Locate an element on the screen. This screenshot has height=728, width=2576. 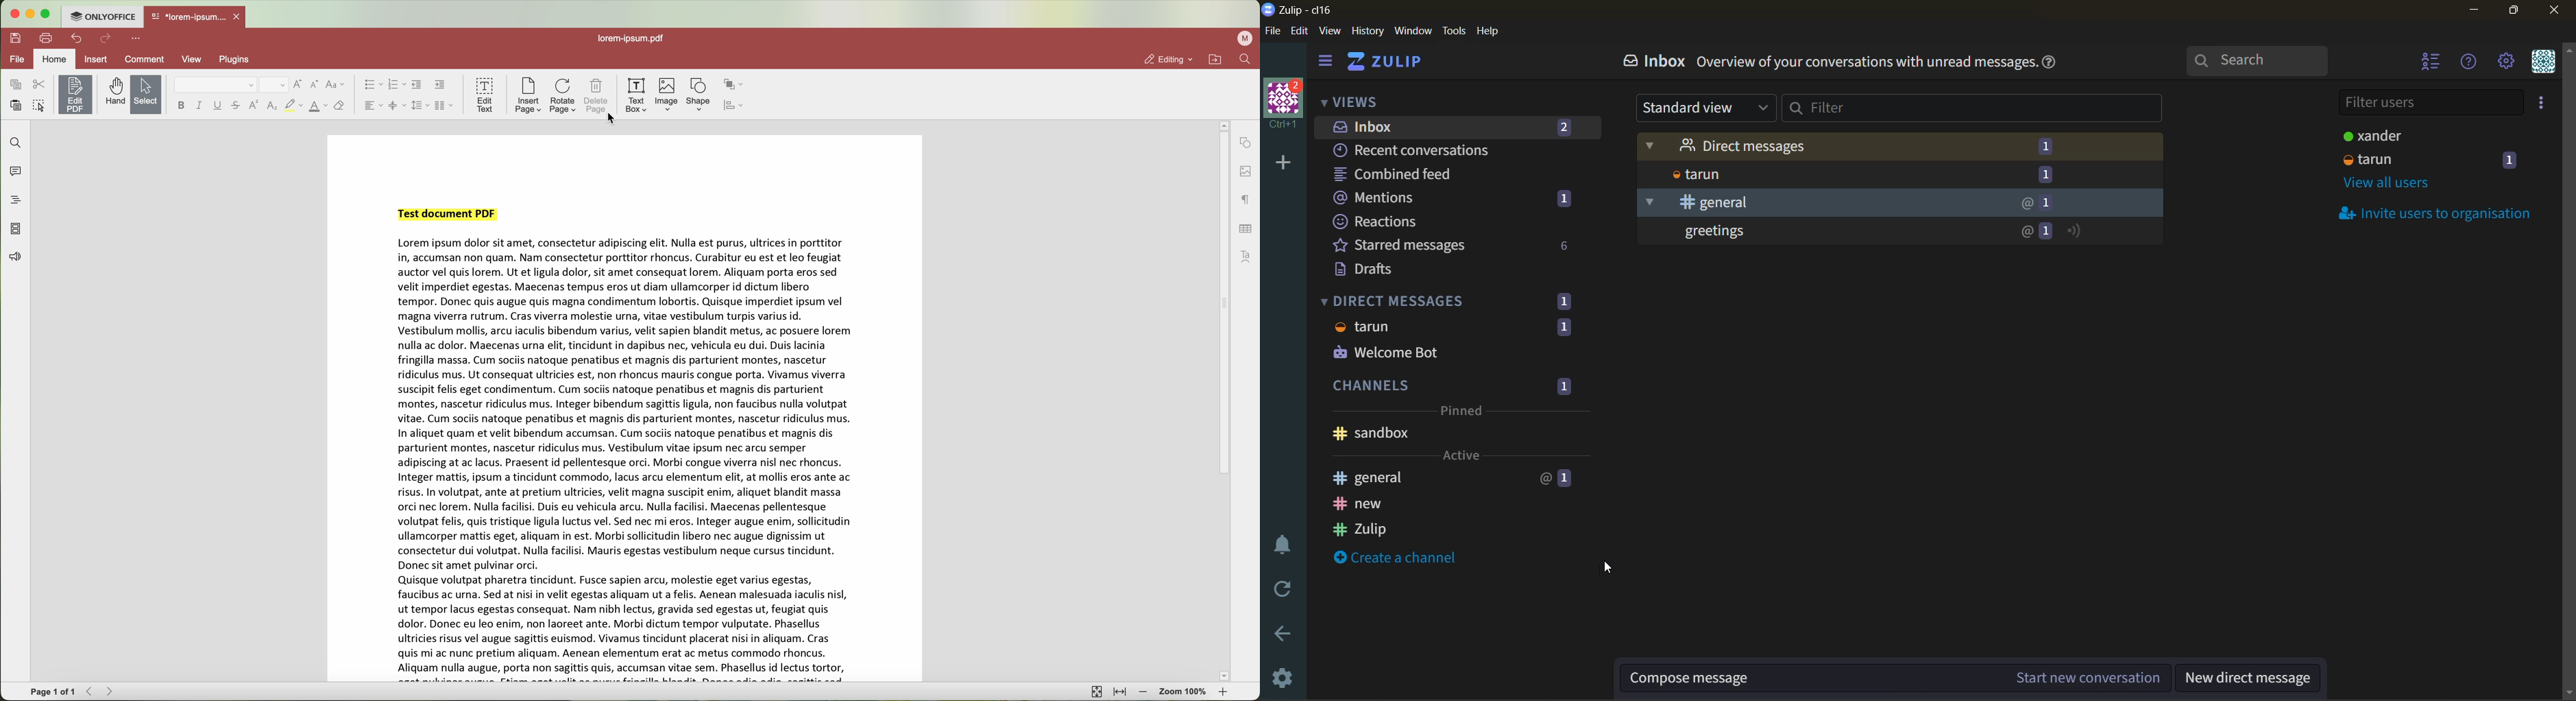
Document is located at coordinates (626, 409).